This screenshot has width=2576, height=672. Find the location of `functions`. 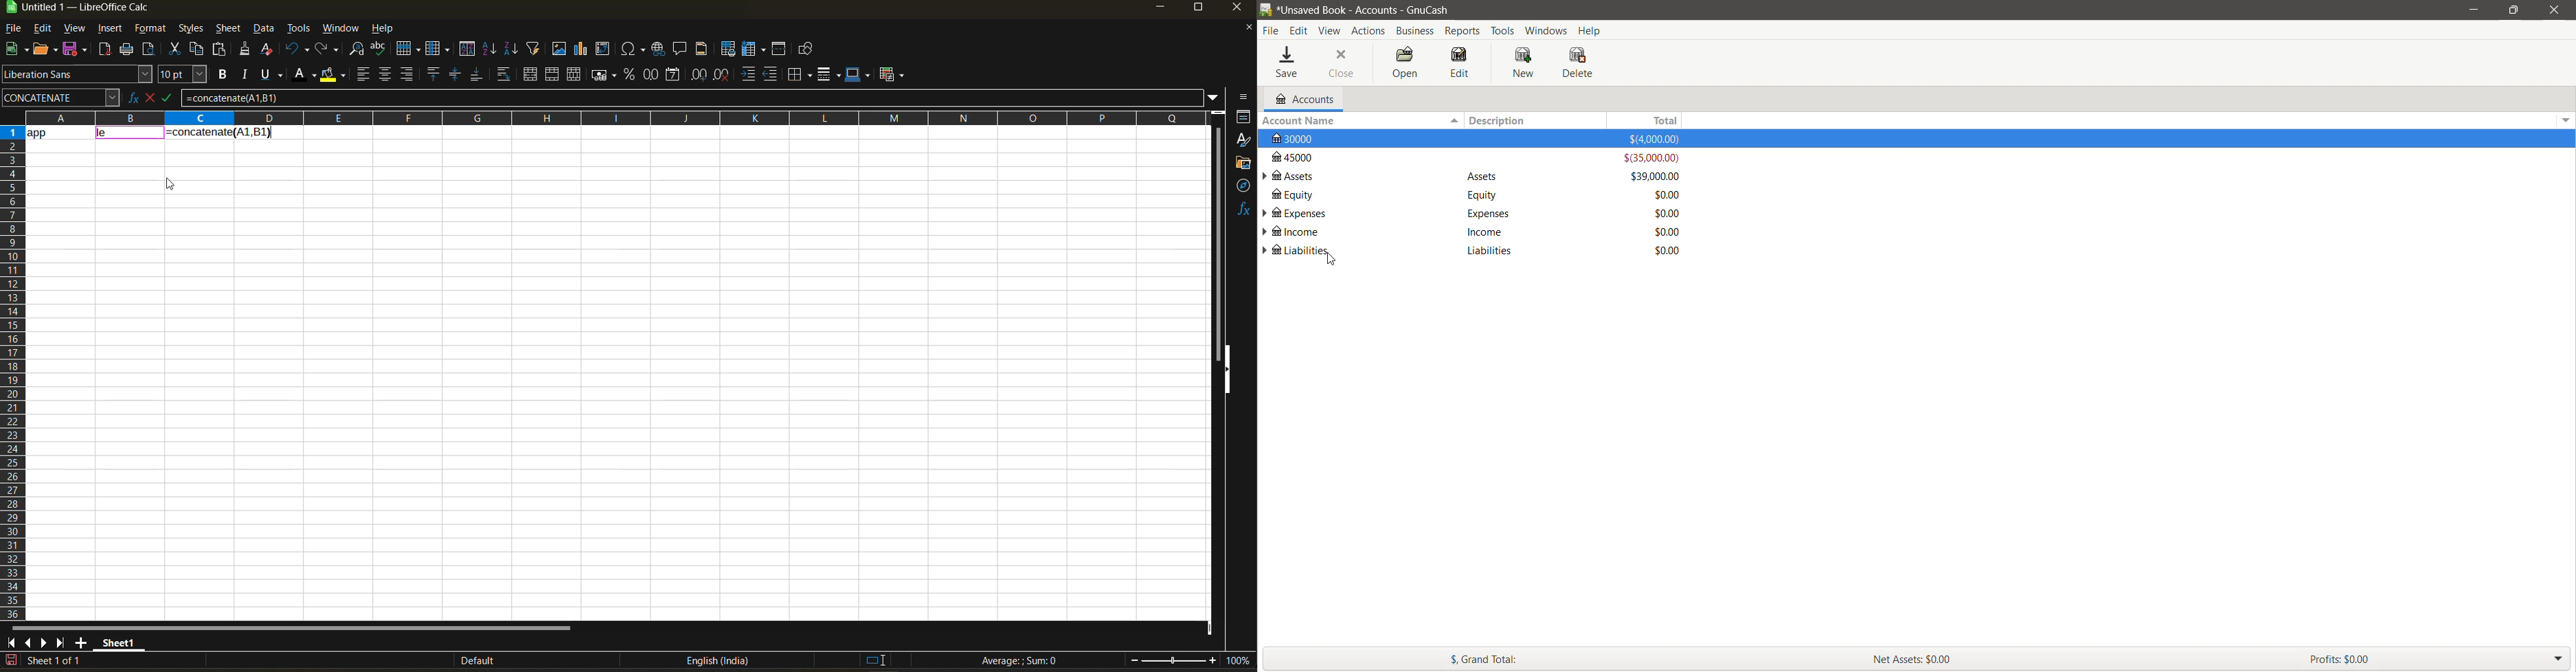

functions is located at coordinates (1243, 209).